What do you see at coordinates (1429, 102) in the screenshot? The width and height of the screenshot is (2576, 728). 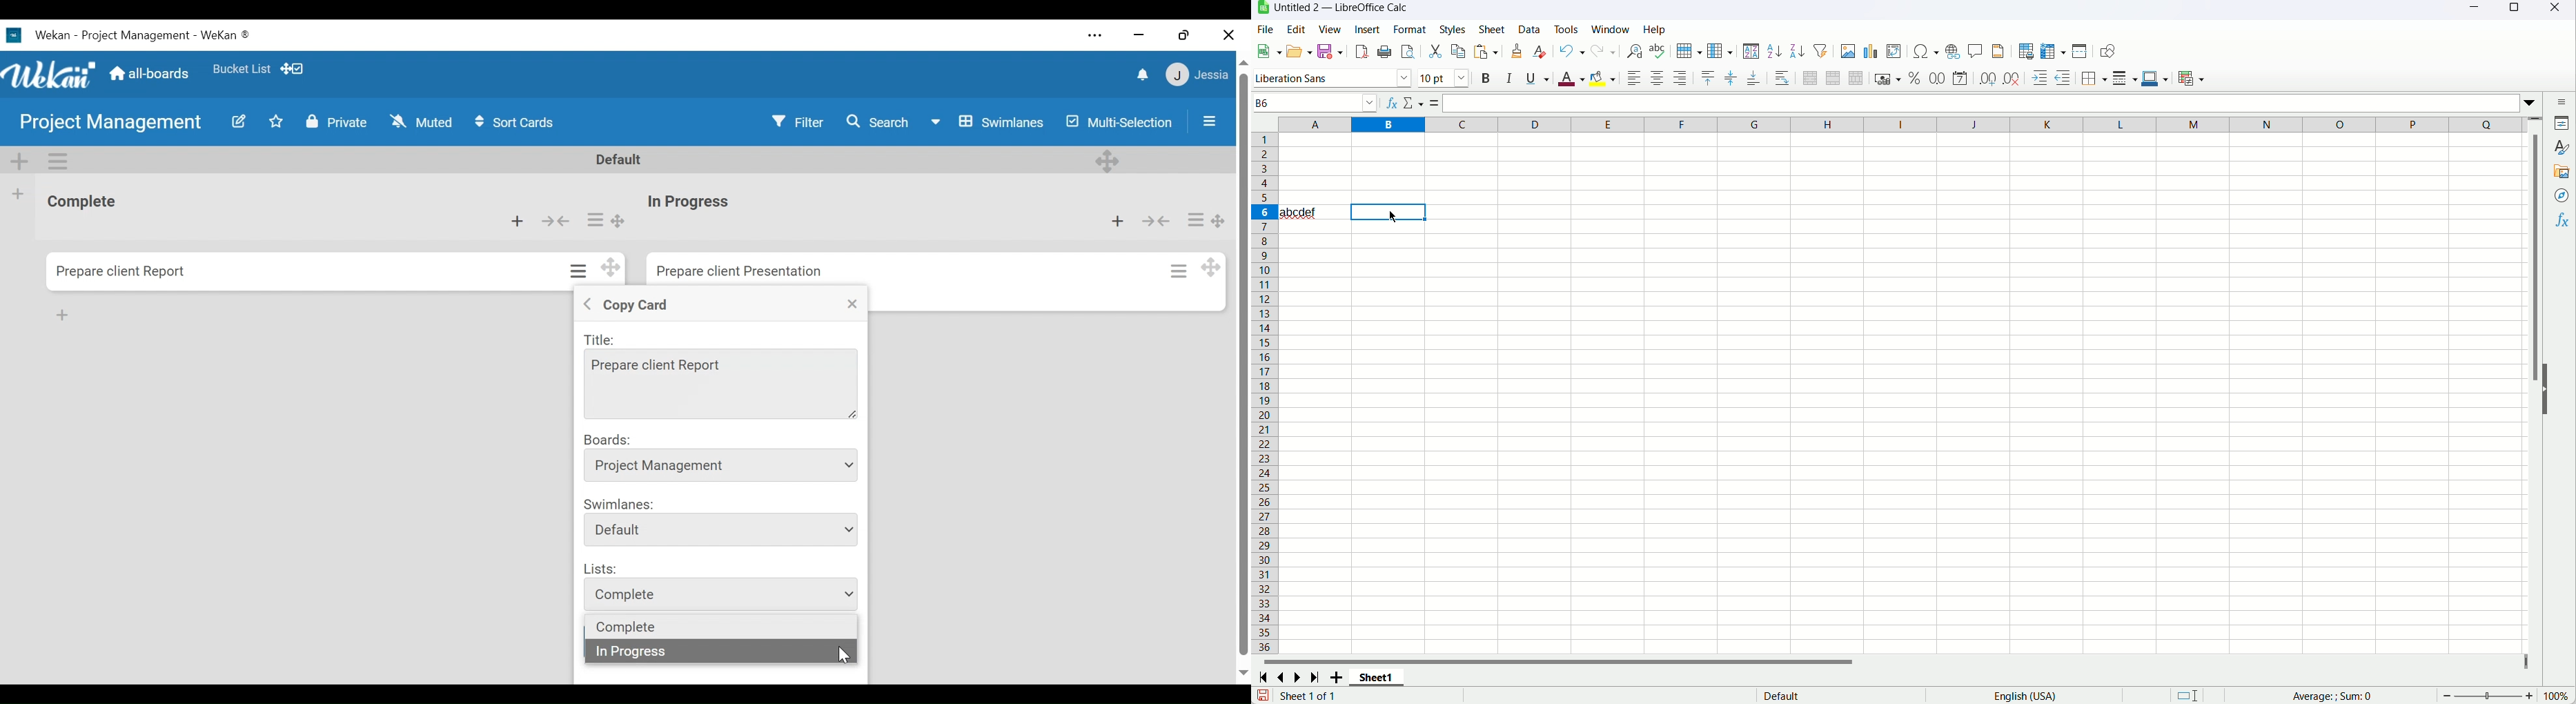 I see `accept` at bounding box center [1429, 102].